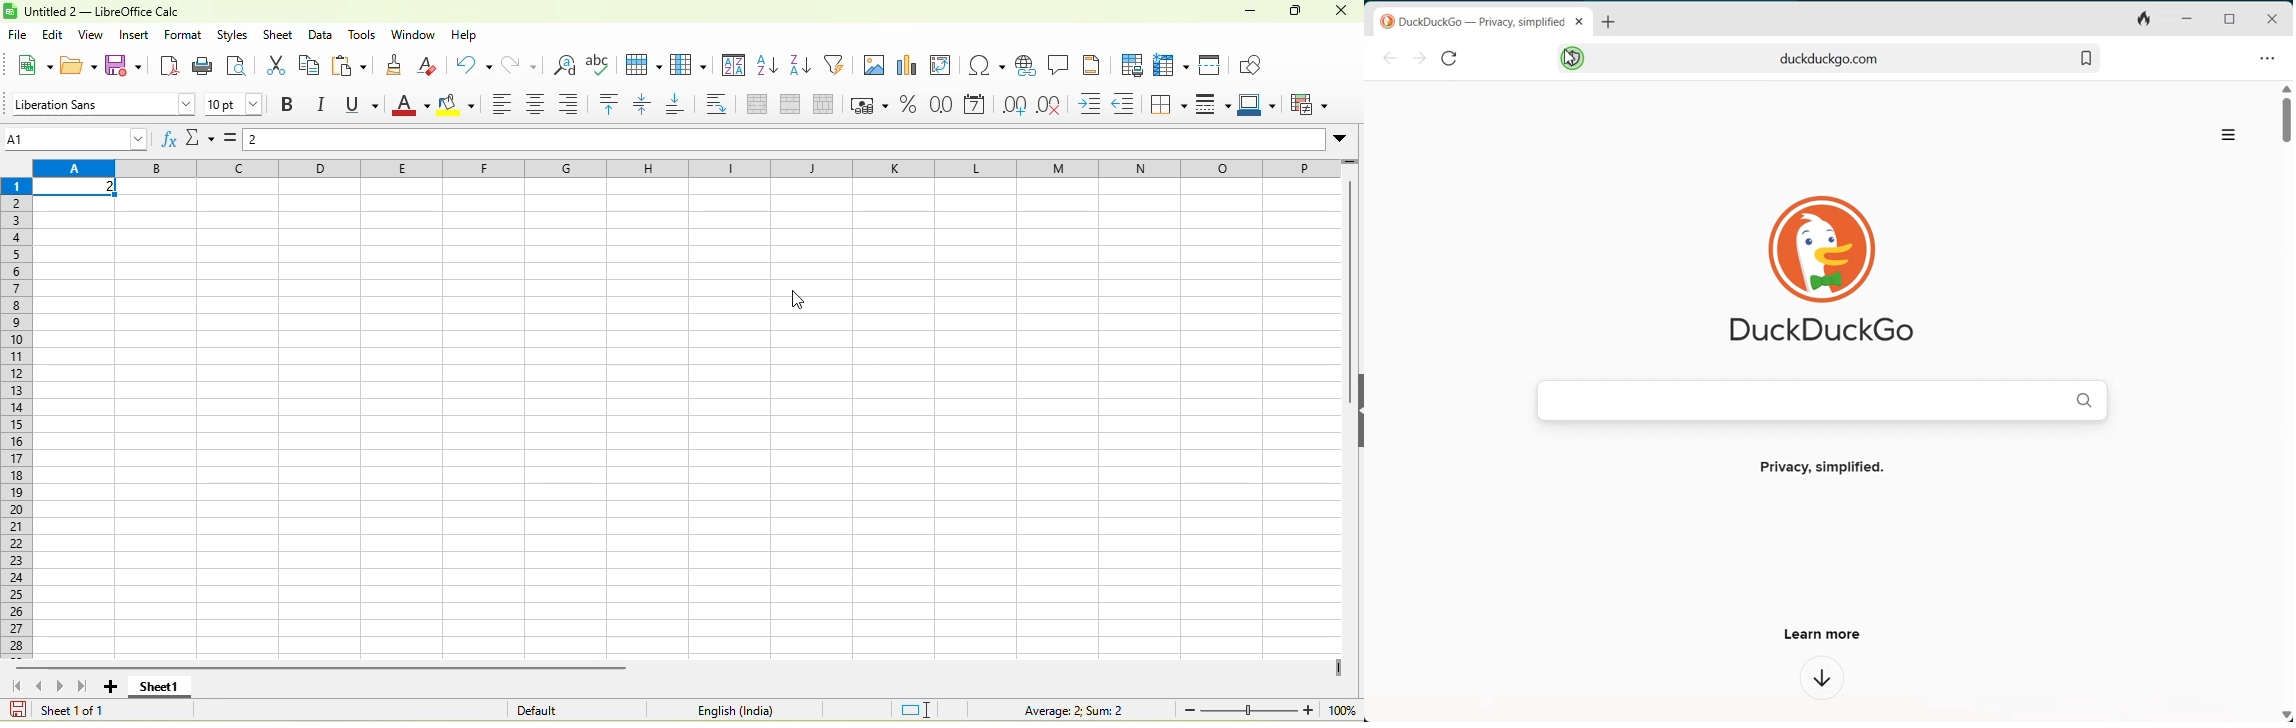 This screenshot has height=728, width=2296. What do you see at coordinates (16, 685) in the screenshot?
I see `scroll to first sheet` at bounding box center [16, 685].